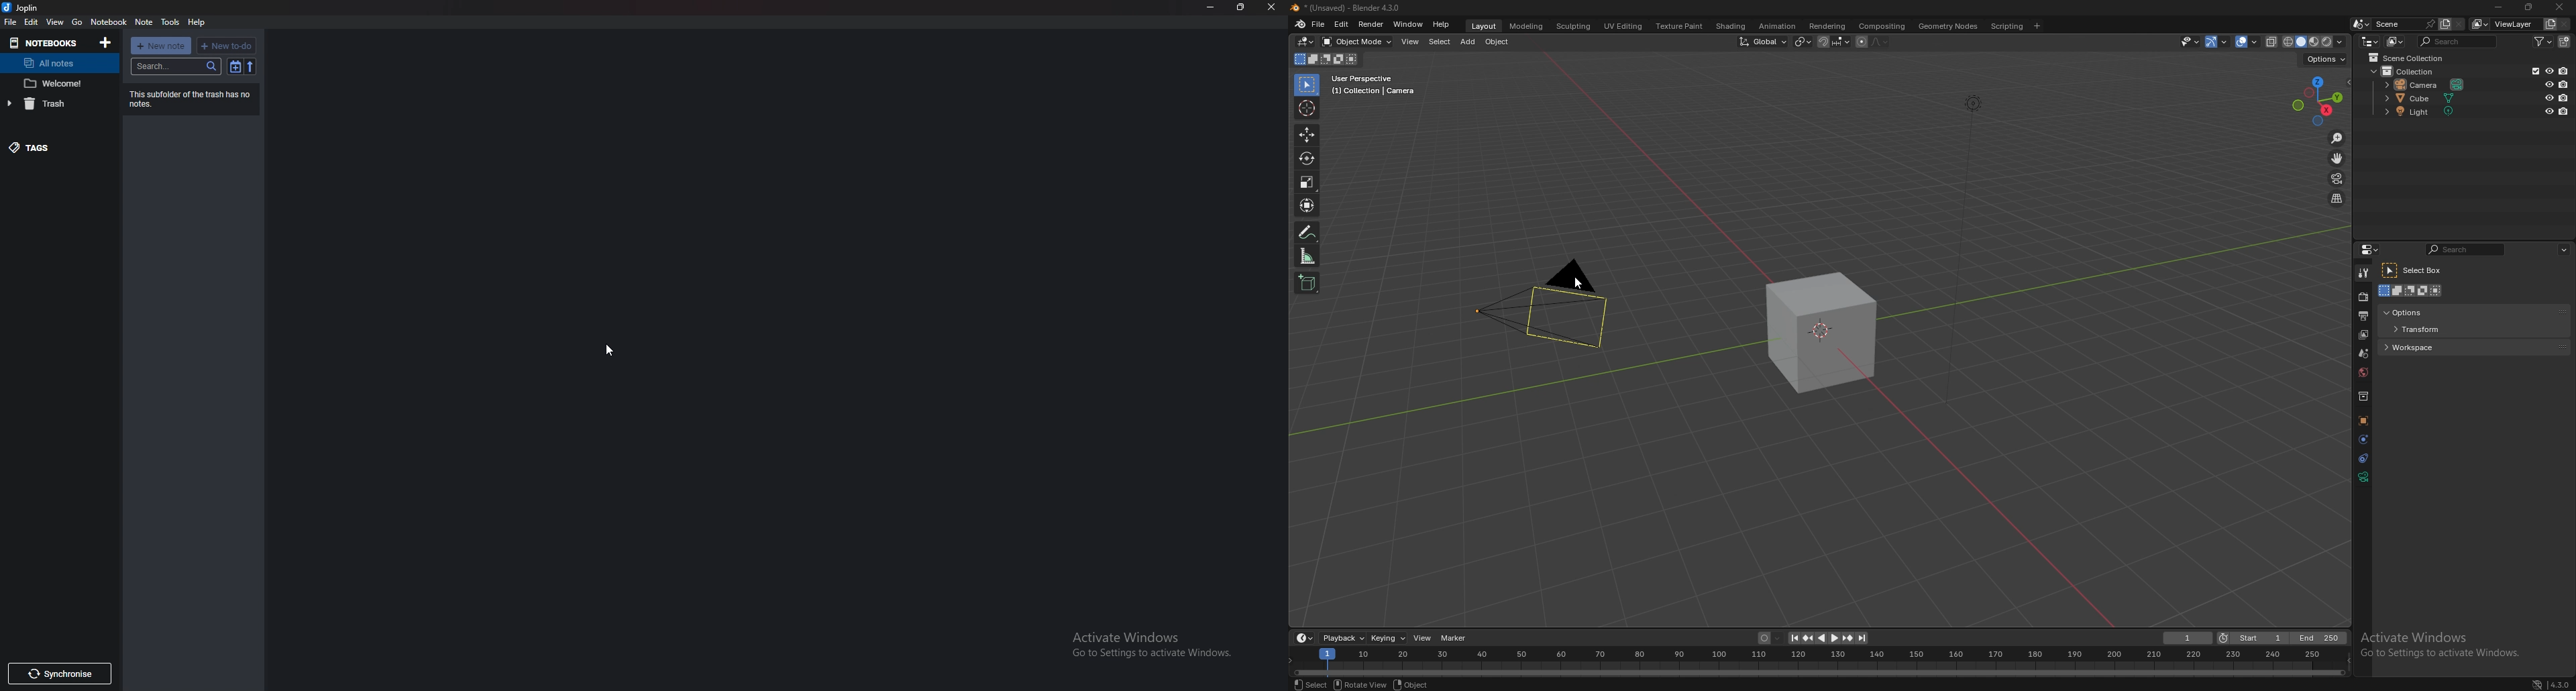  Describe the element at coordinates (2190, 42) in the screenshot. I see `selectibility and visibility` at that location.